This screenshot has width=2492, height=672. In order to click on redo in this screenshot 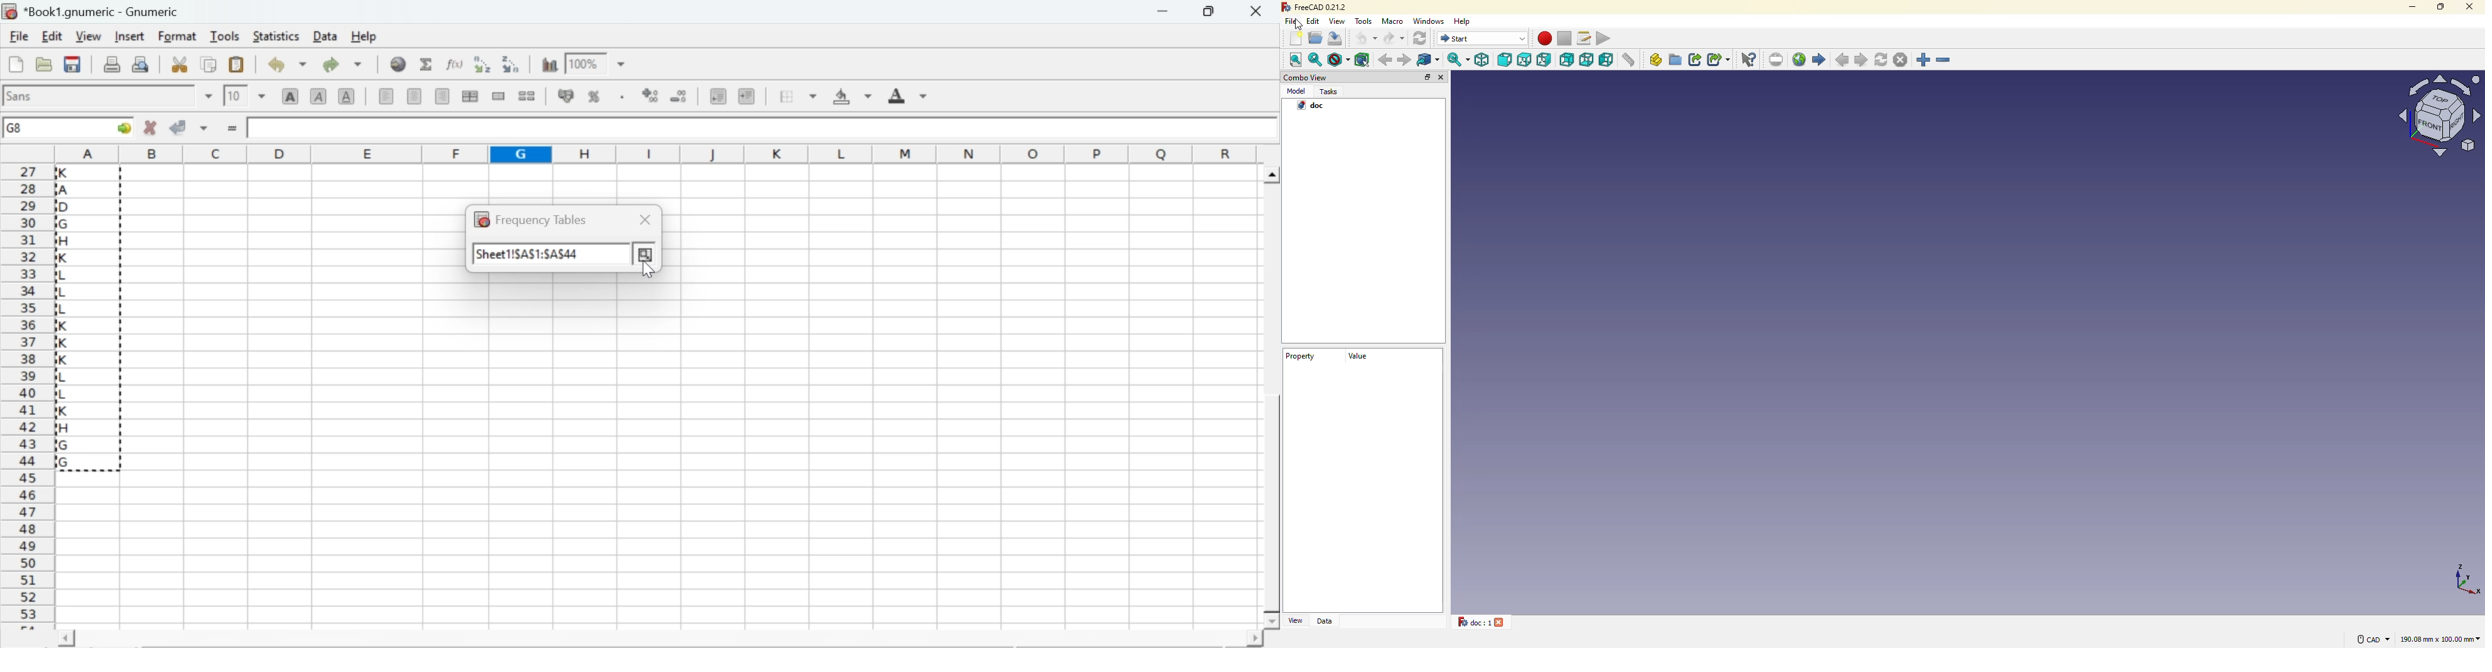, I will do `click(342, 64)`.